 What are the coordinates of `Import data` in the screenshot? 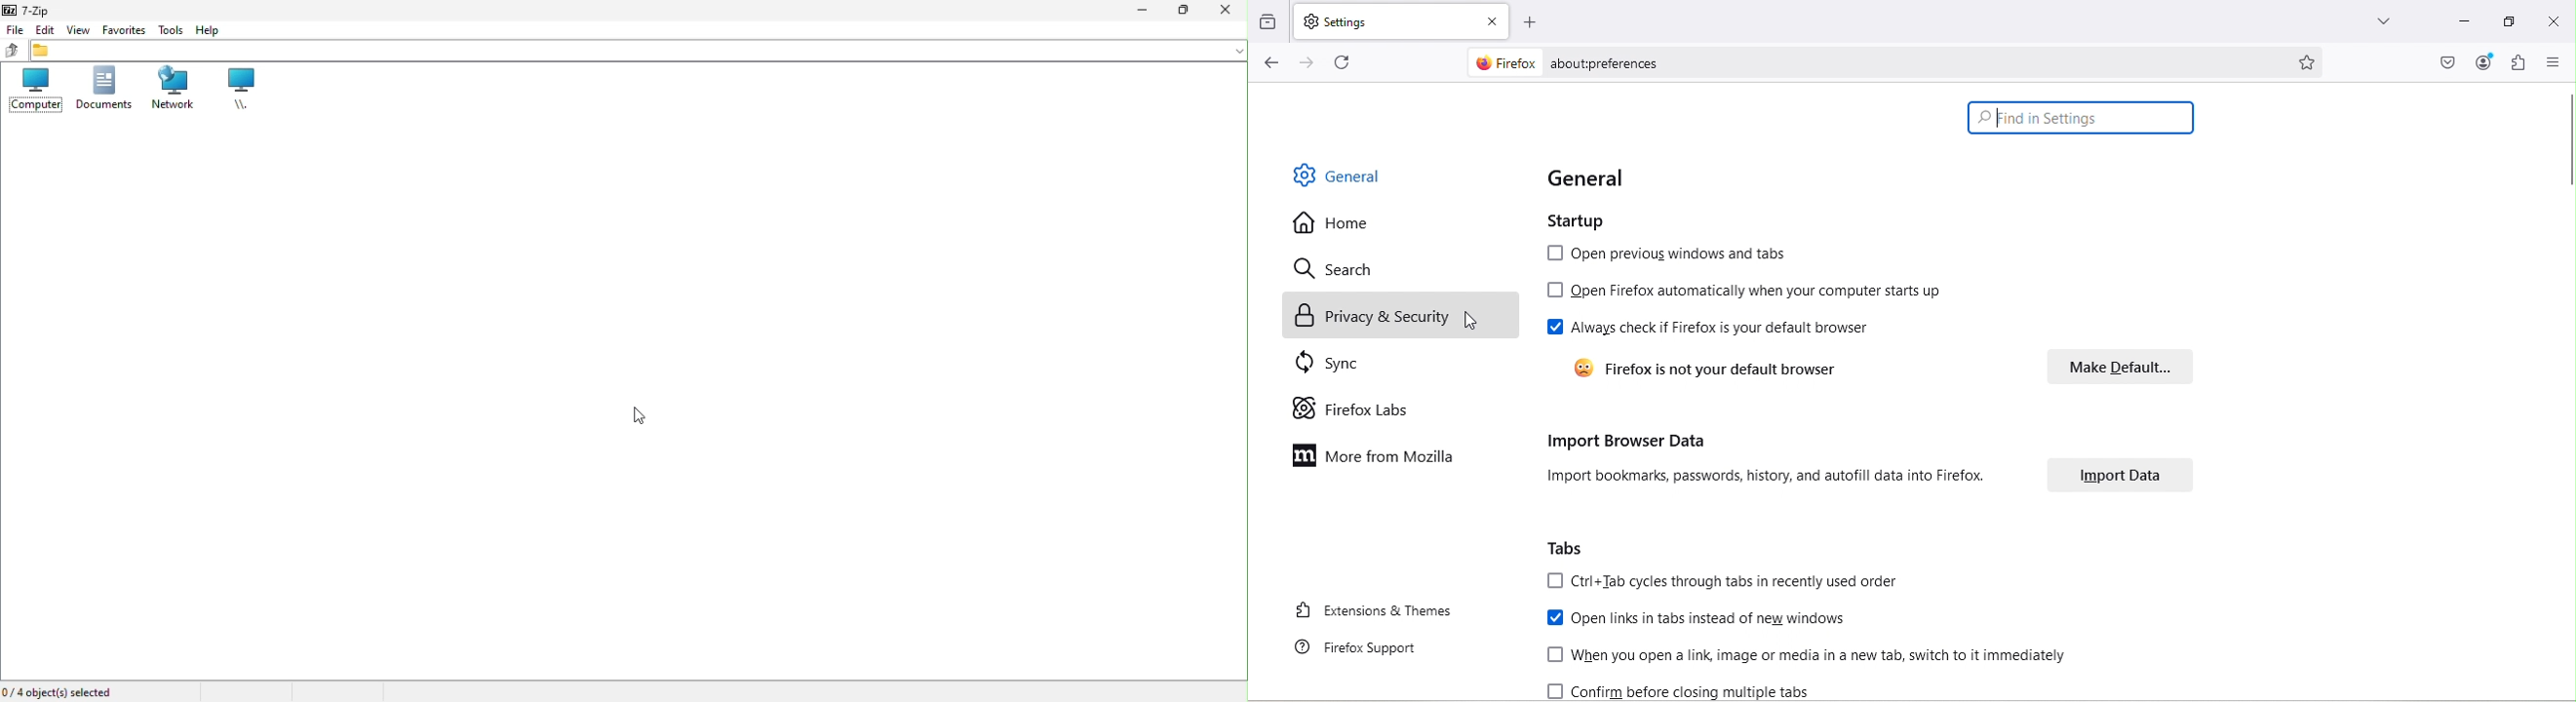 It's located at (2112, 475).